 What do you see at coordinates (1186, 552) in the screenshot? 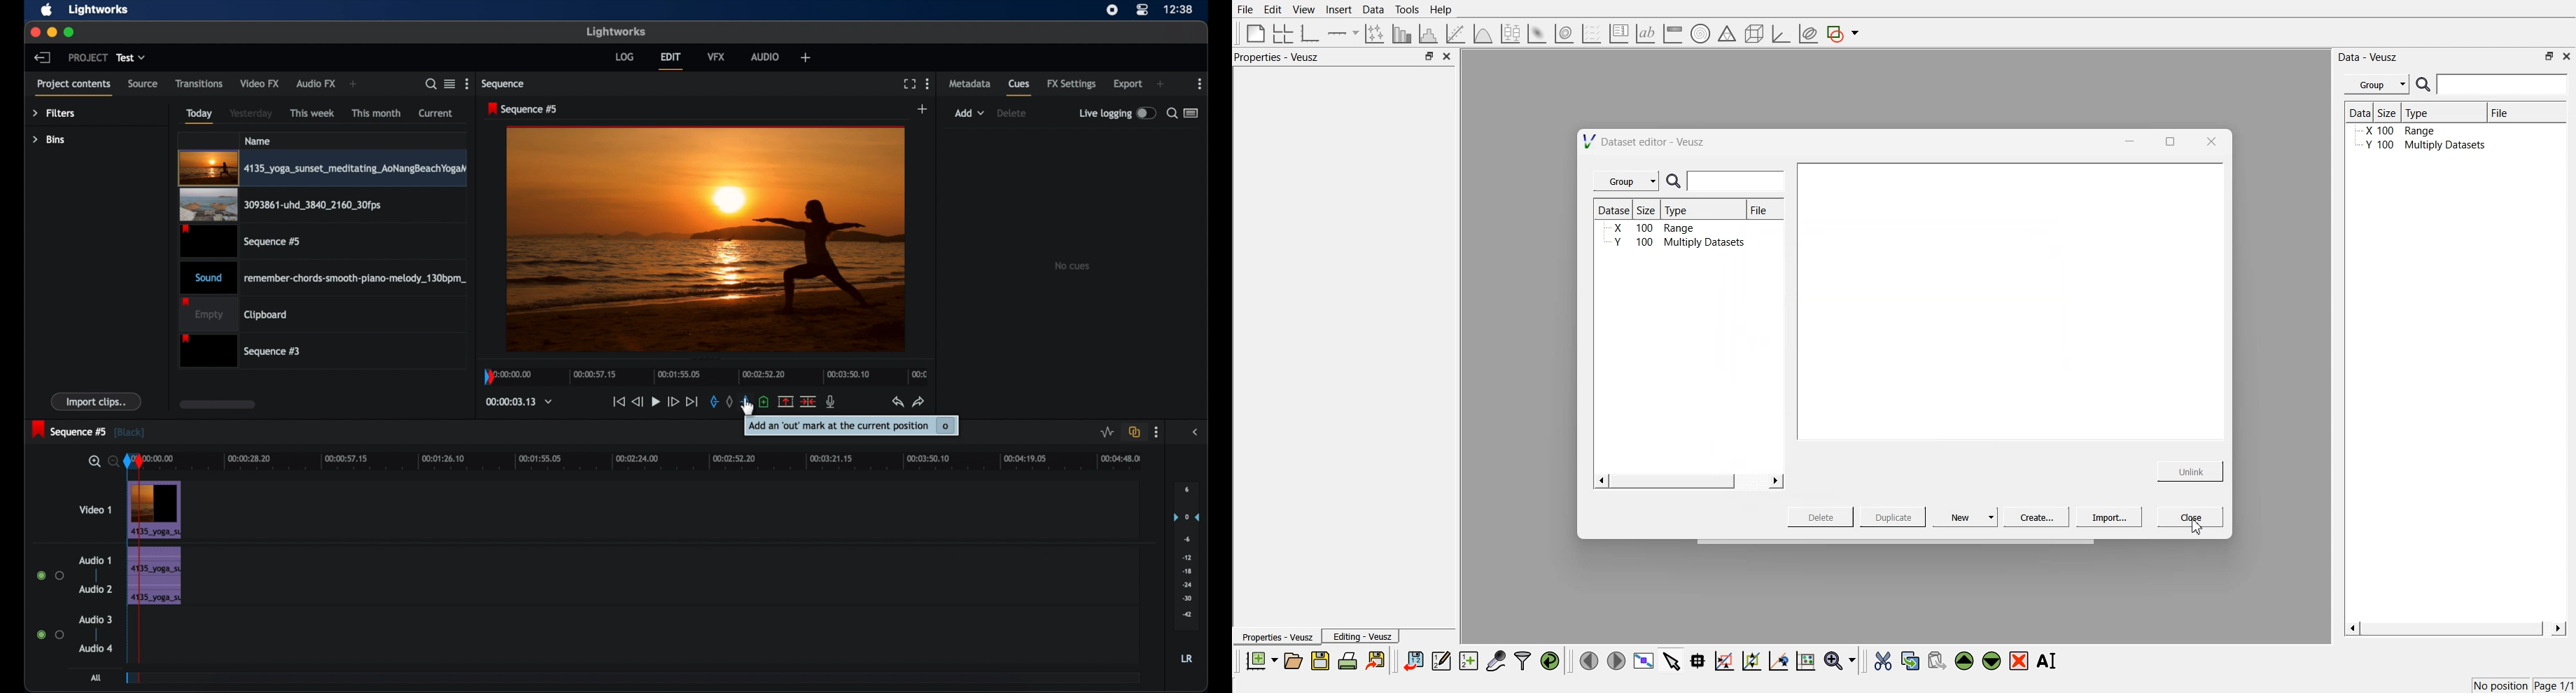
I see `audio output level` at bounding box center [1186, 552].